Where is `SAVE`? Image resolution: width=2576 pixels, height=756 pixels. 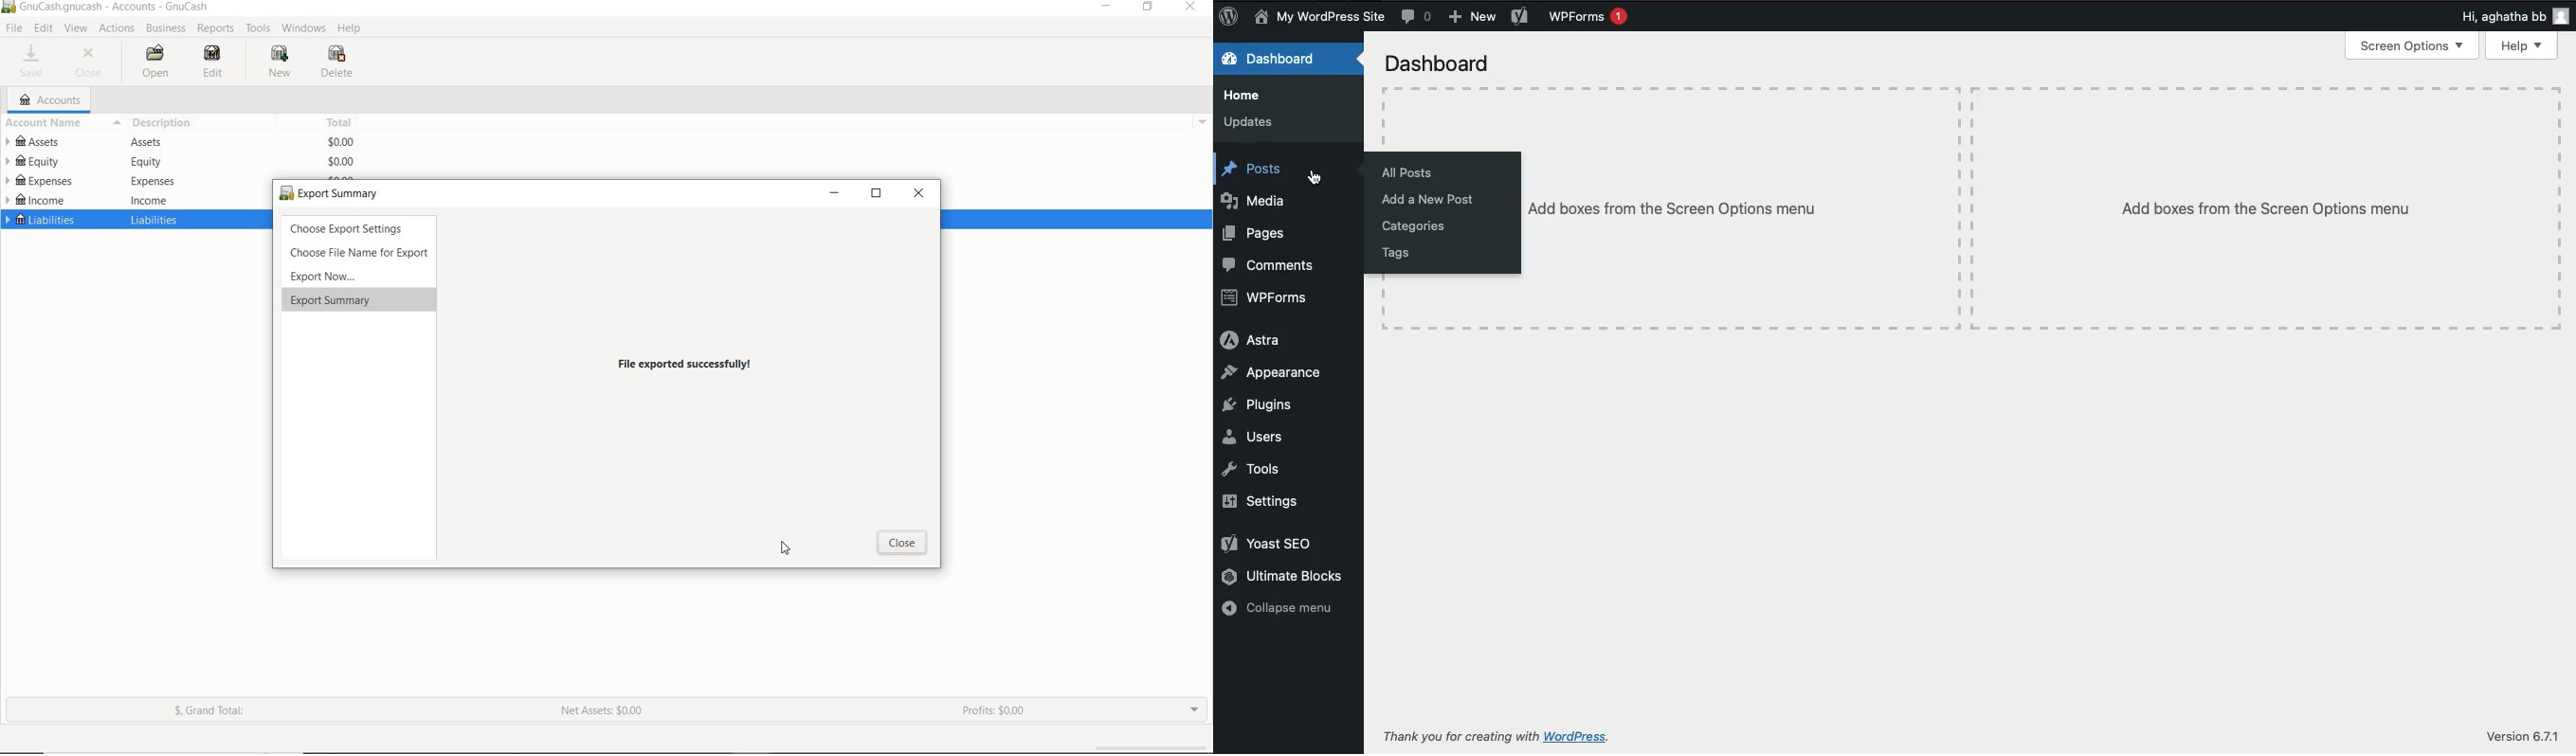
SAVE is located at coordinates (35, 61).